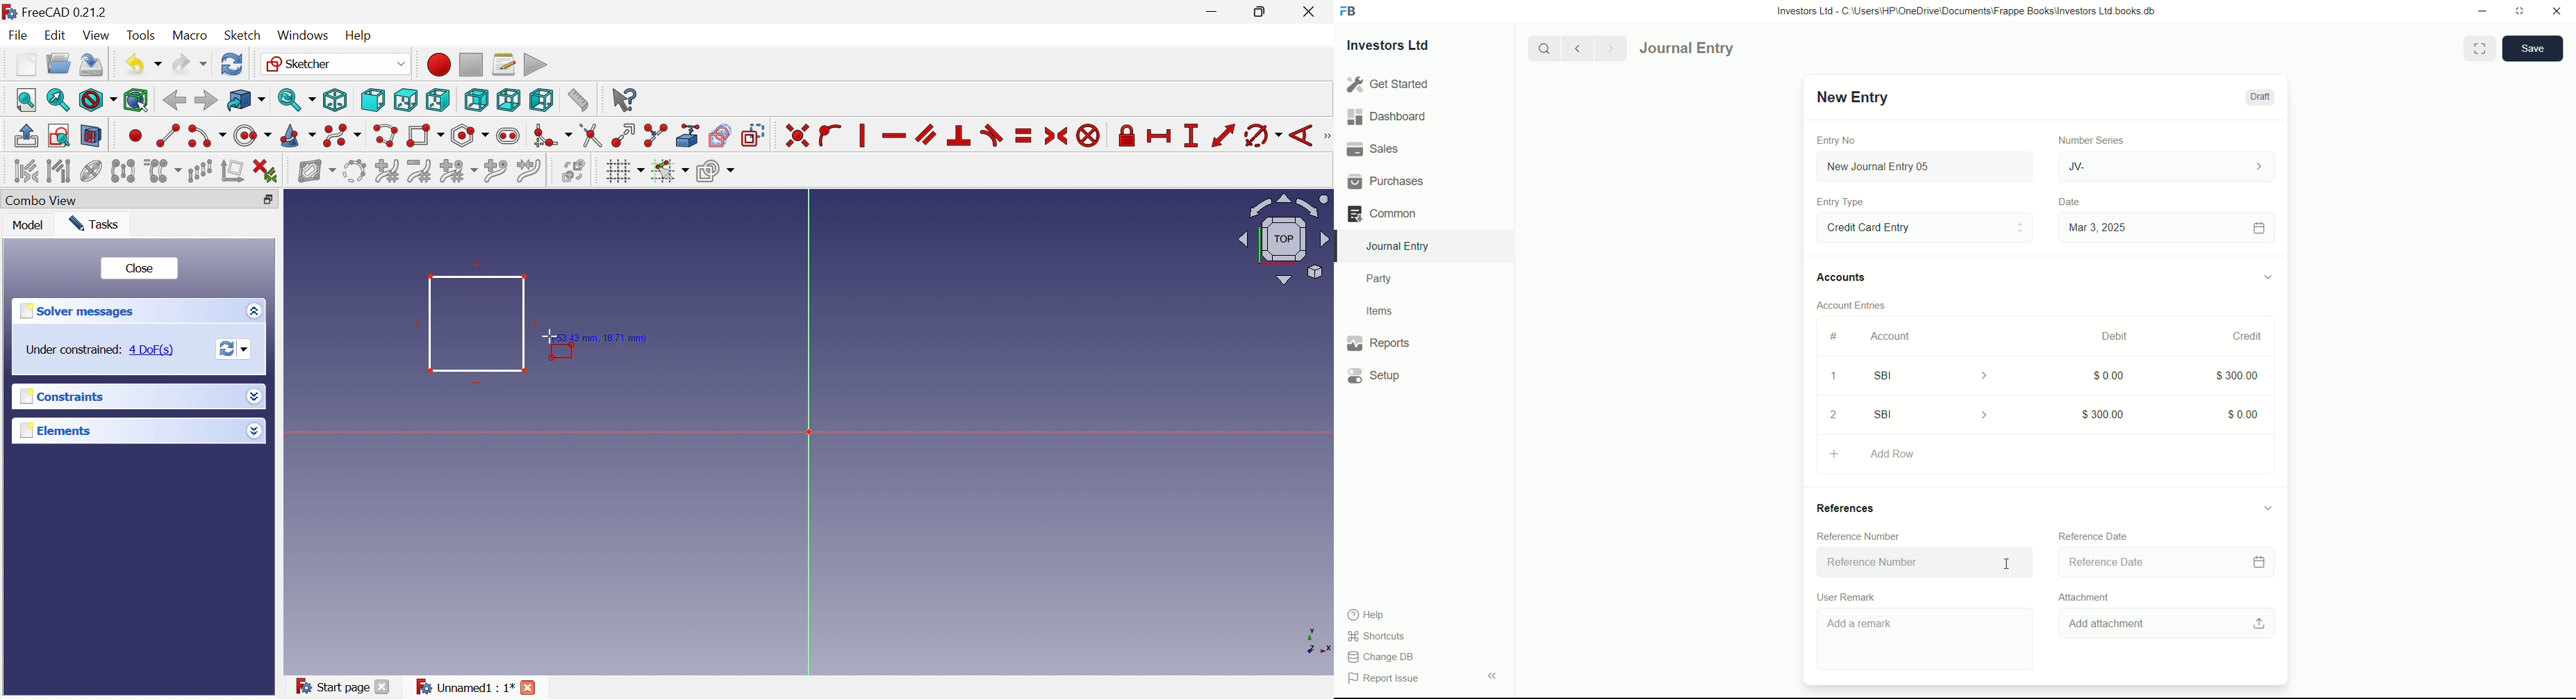  Describe the element at coordinates (26, 65) in the screenshot. I see `New` at that location.